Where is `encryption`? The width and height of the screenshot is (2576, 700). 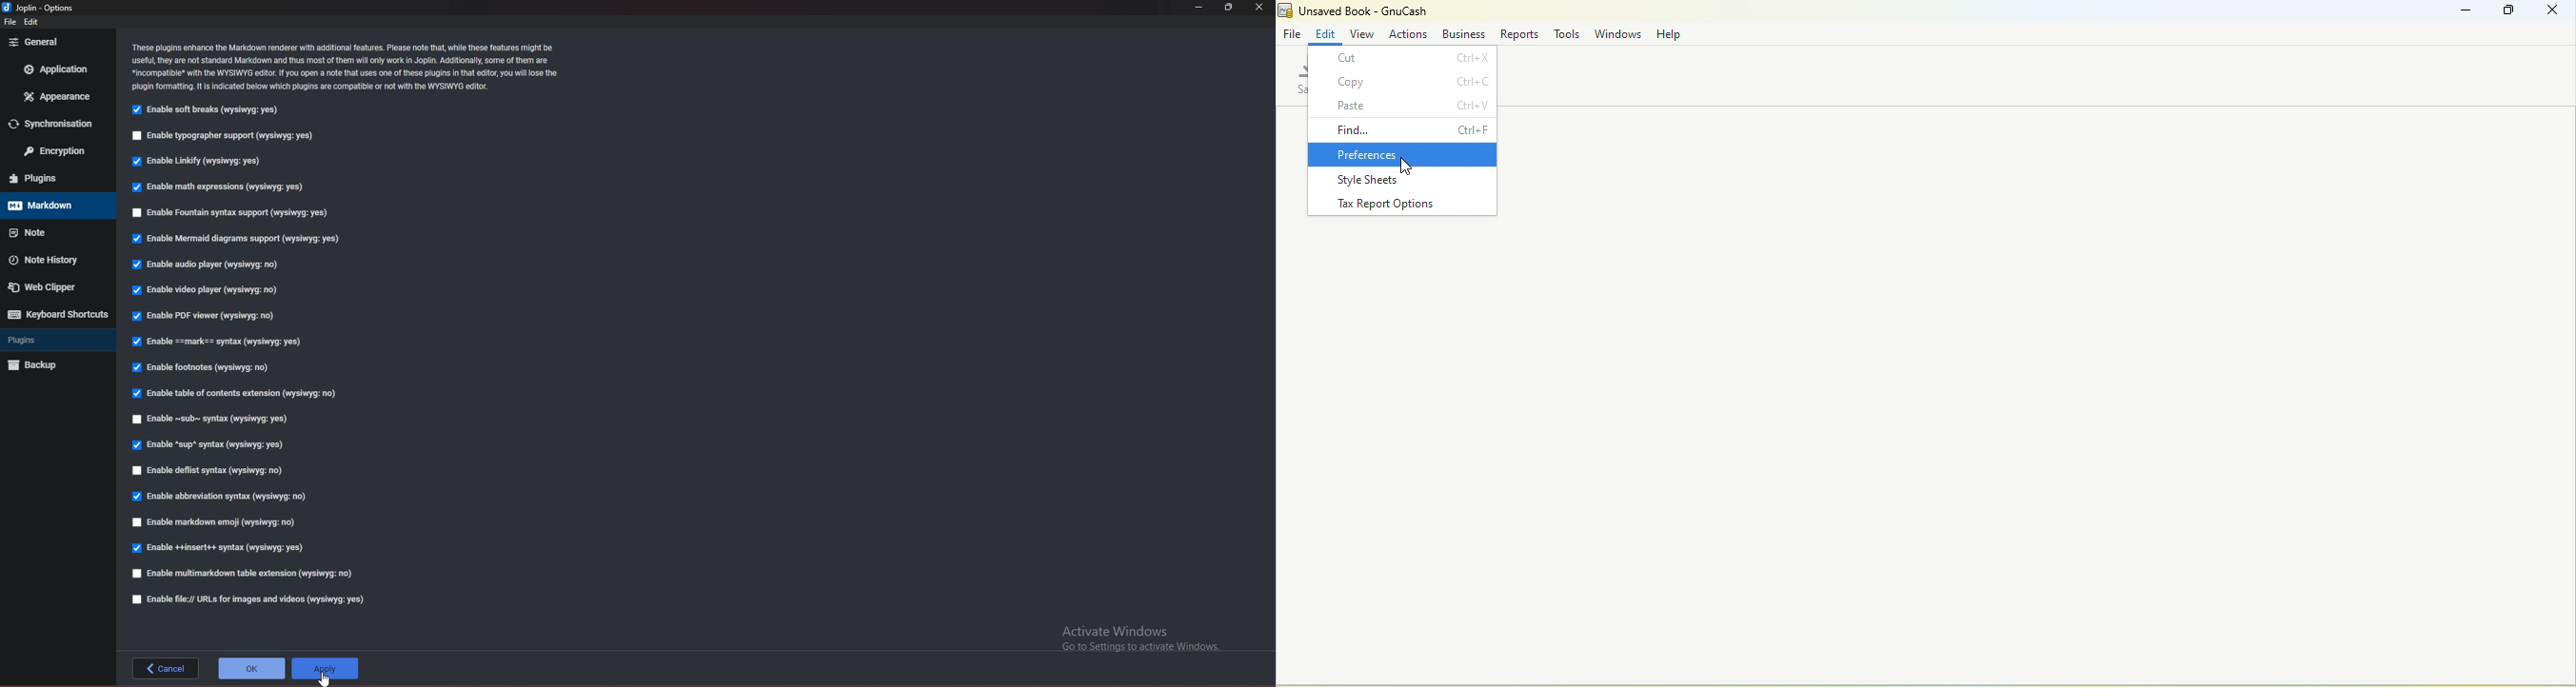
encryption is located at coordinates (55, 152).